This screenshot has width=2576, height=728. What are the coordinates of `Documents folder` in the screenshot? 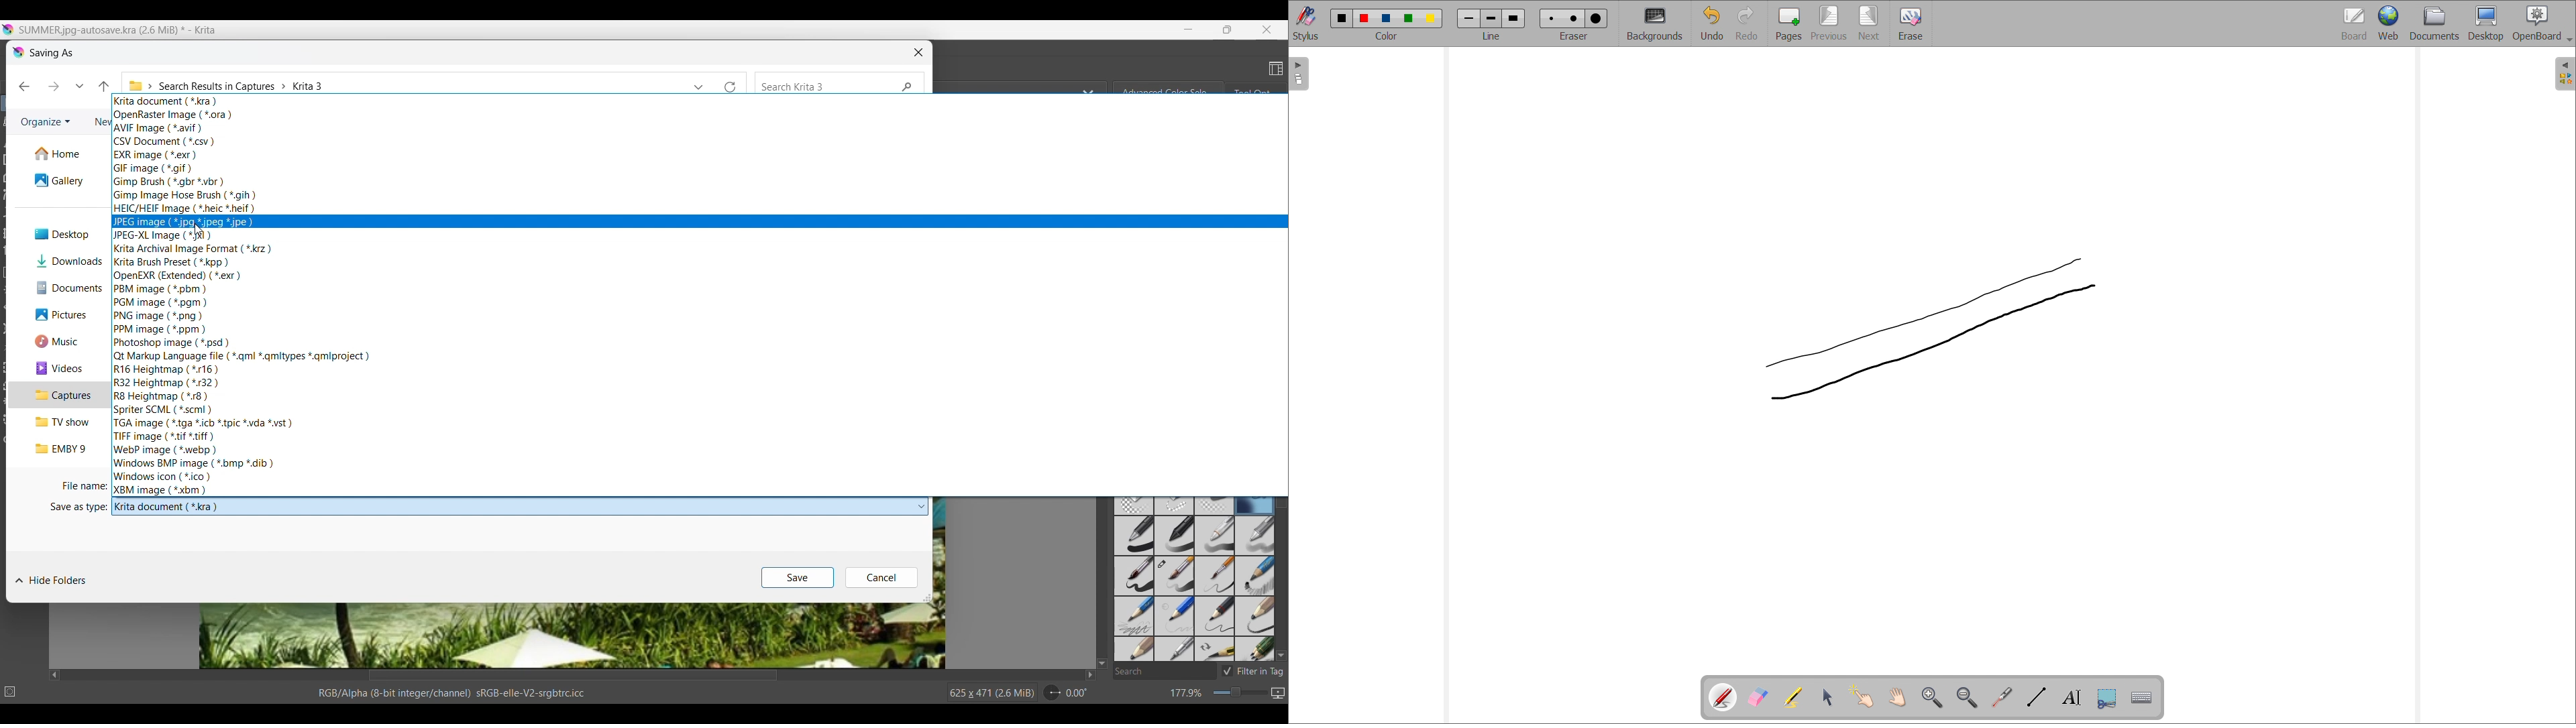 It's located at (58, 288).